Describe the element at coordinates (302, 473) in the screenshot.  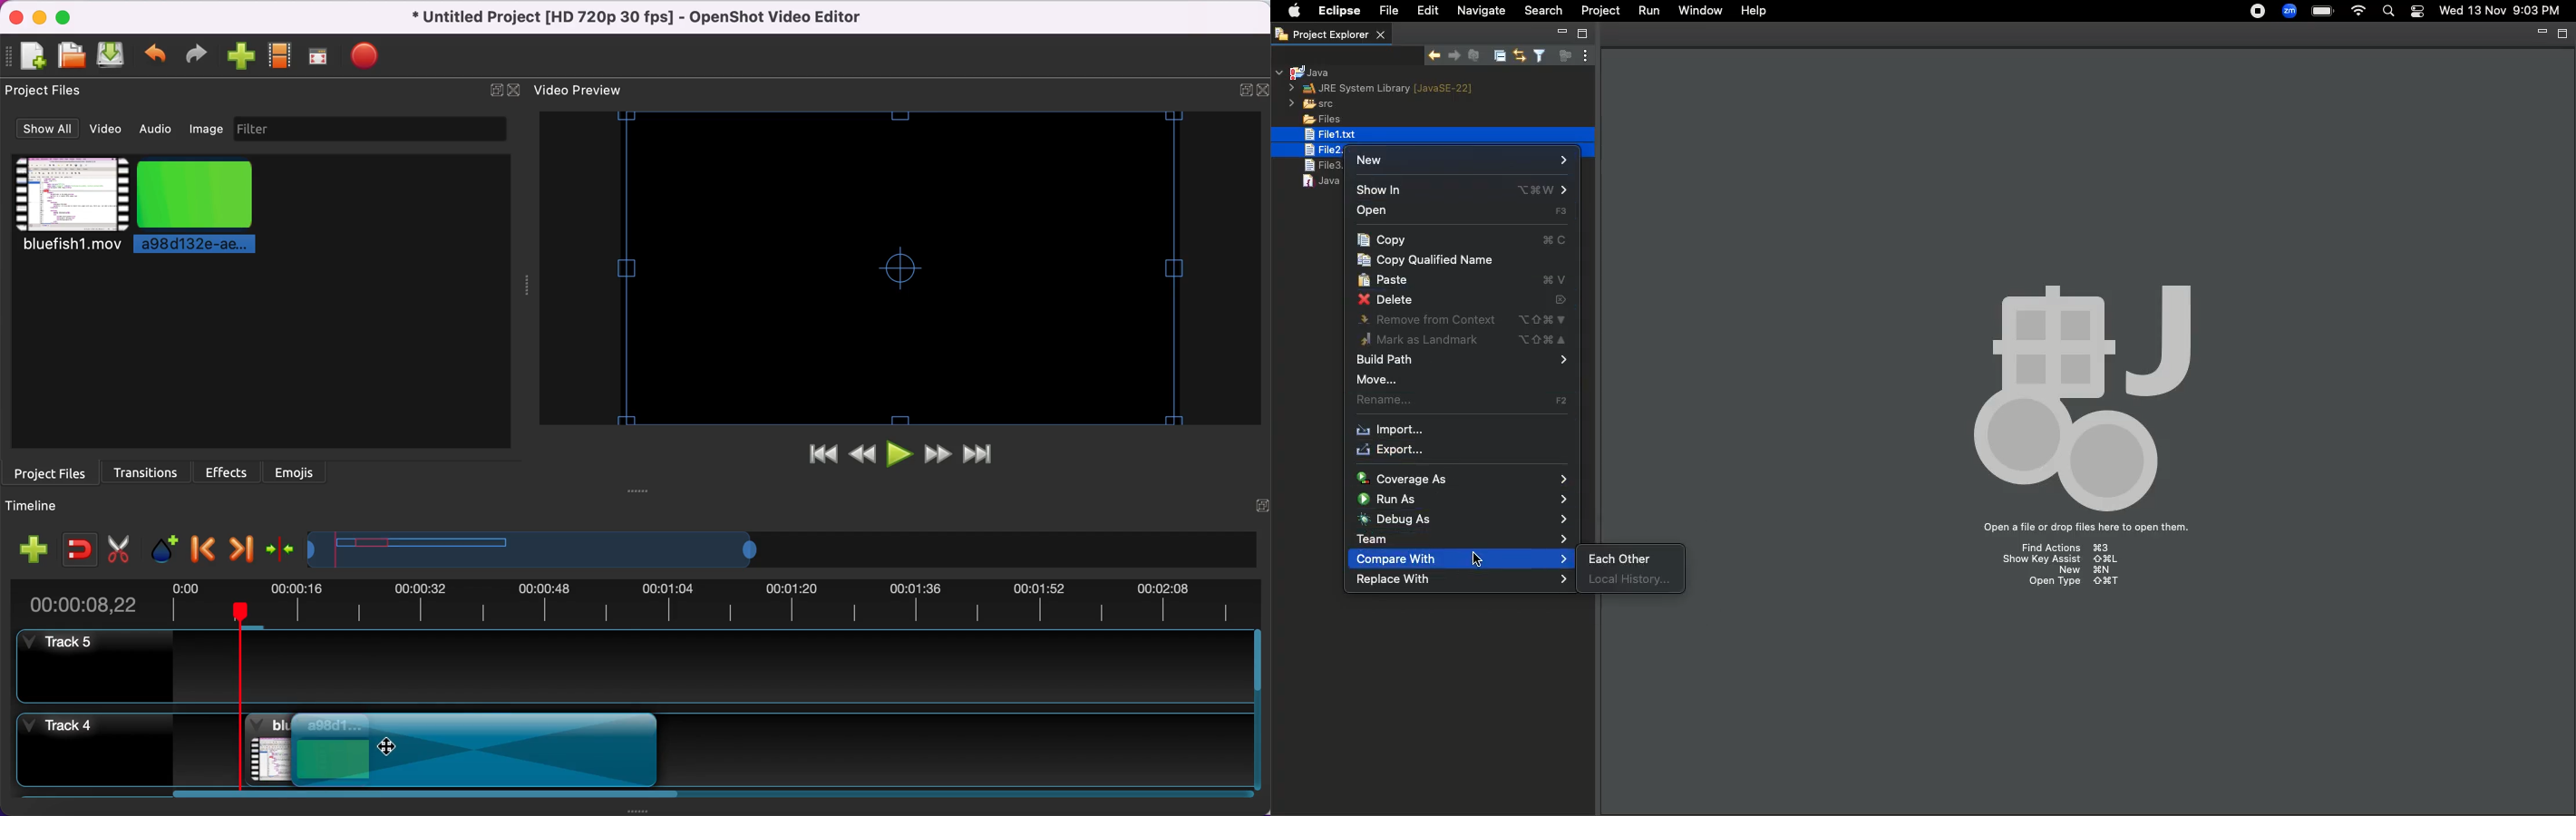
I see `emojis` at that location.